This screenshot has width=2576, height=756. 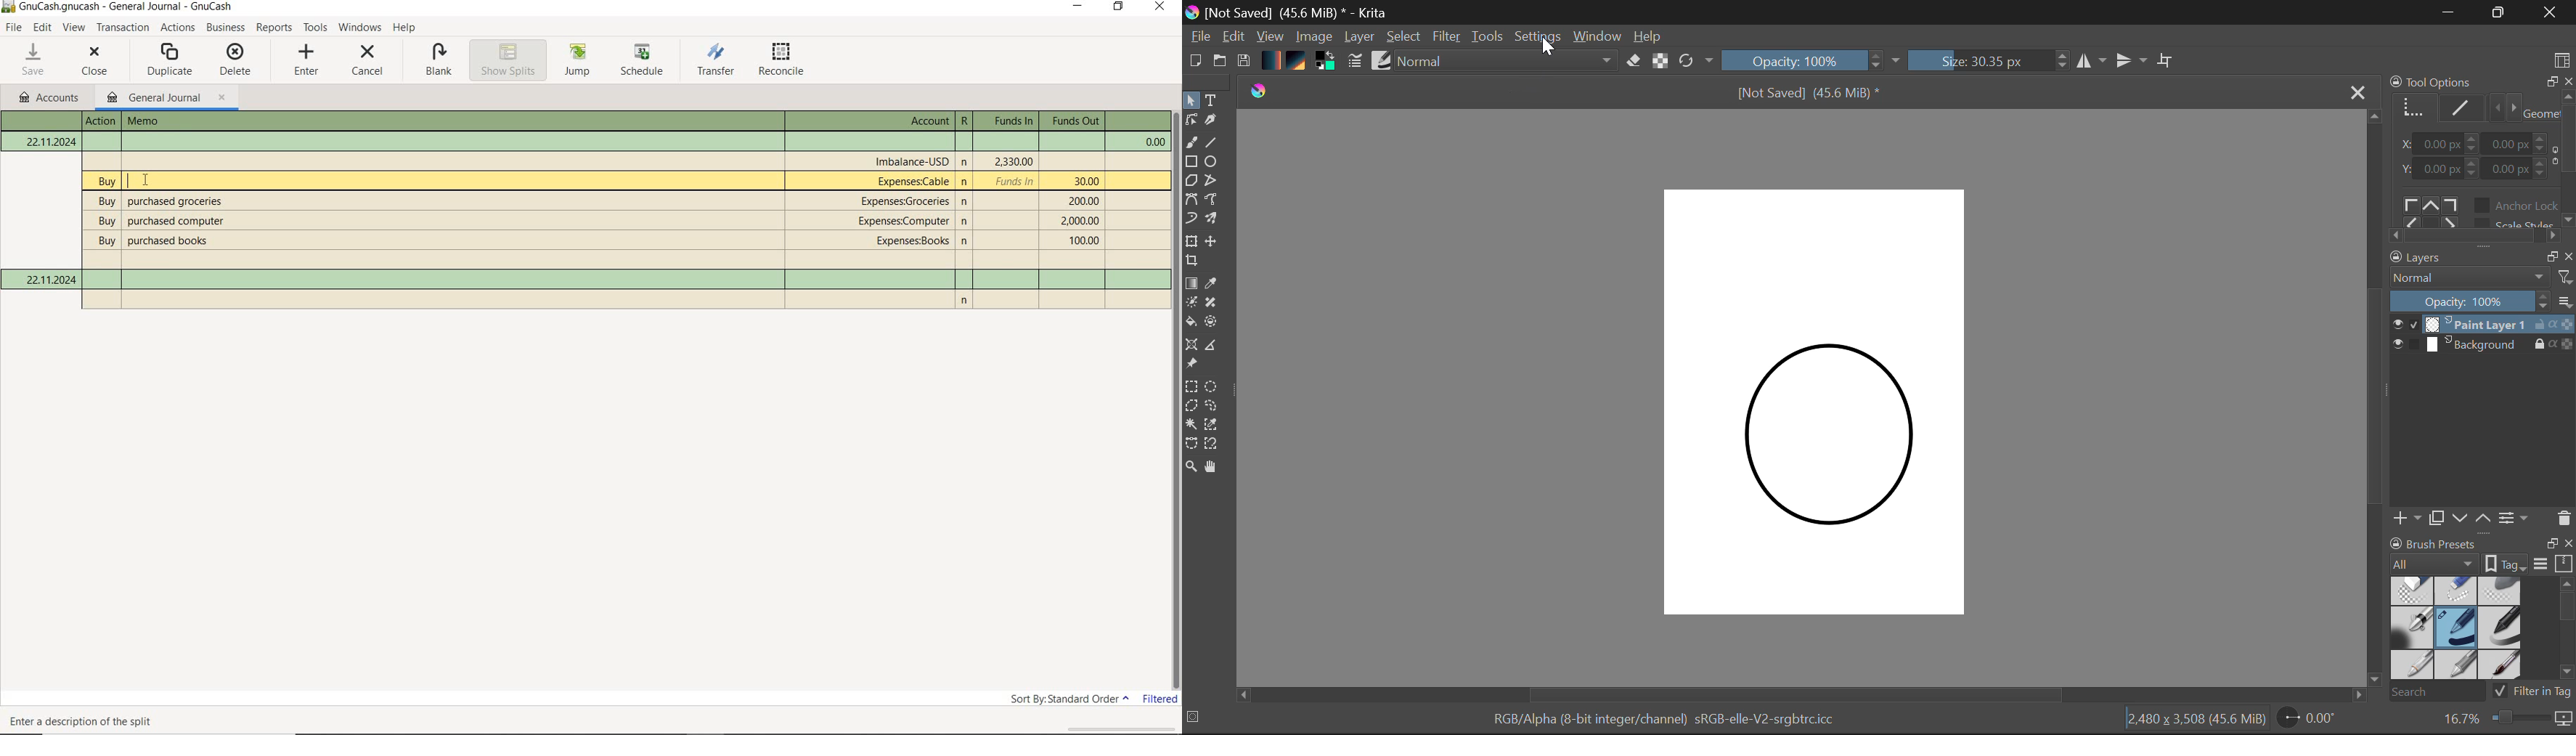 What do you see at coordinates (716, 61) in the screenshot?
I see `transfer` at bounding box center [716, 61].